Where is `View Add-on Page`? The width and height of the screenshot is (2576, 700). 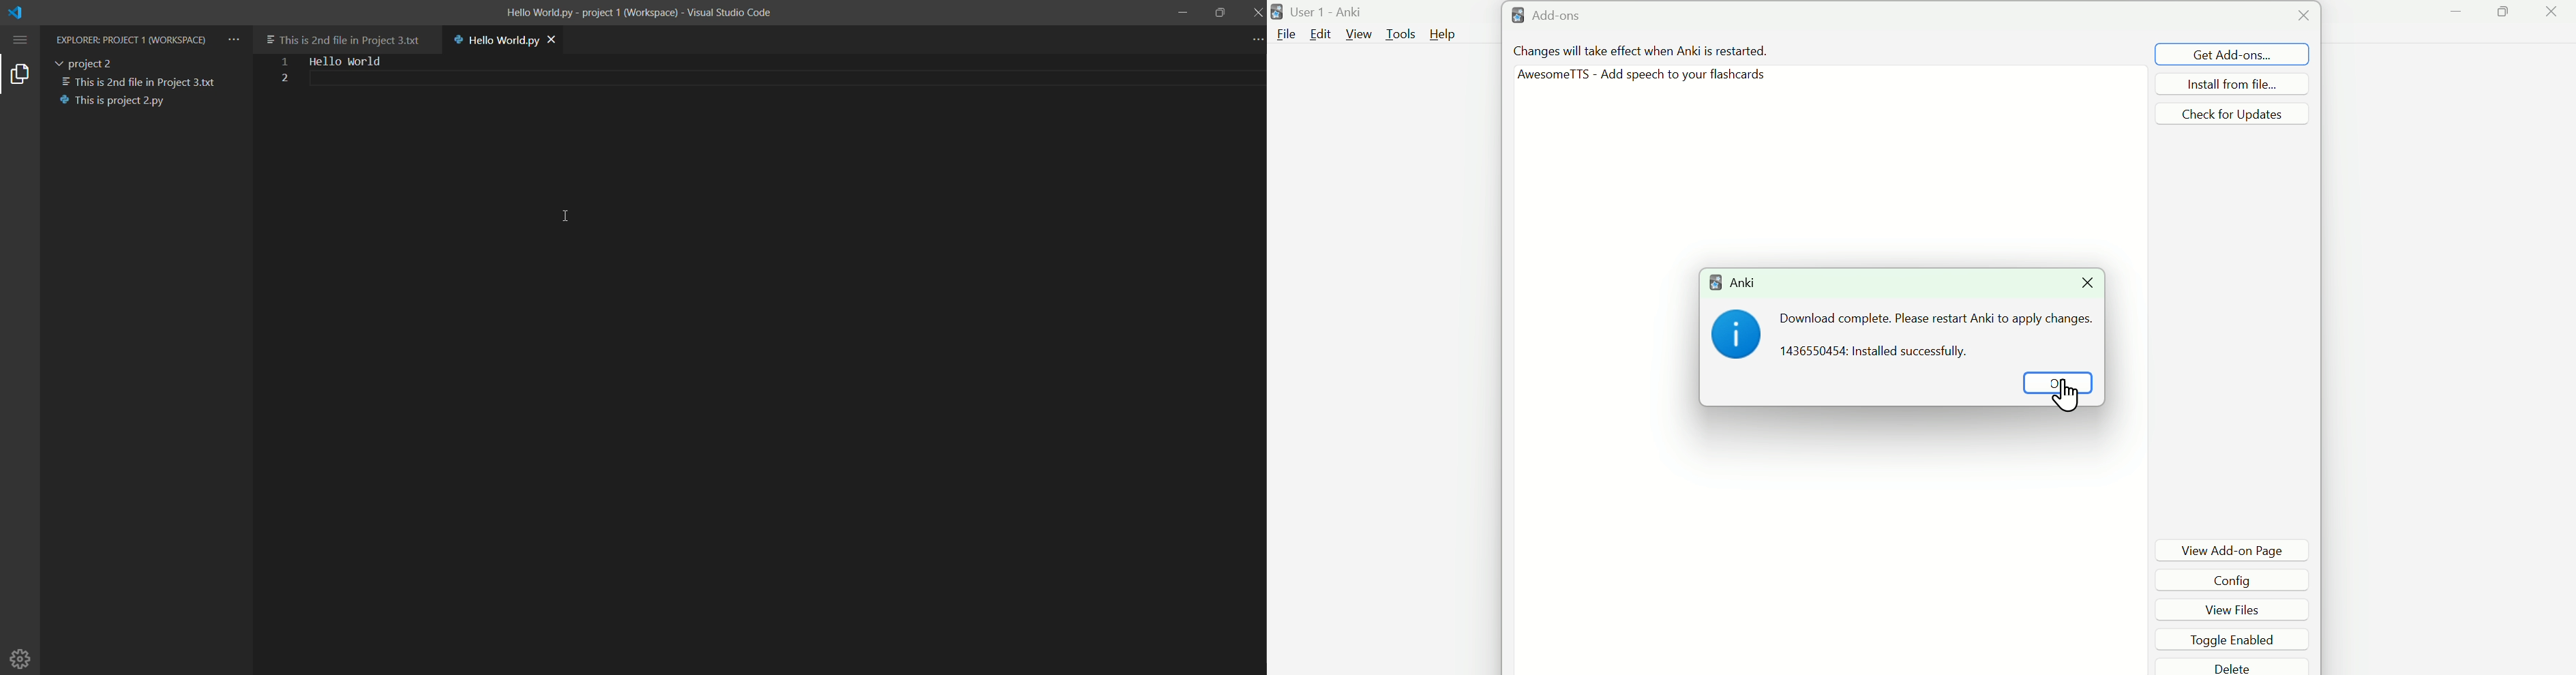
View Add-on Page is located at coordinates (2233, 550).